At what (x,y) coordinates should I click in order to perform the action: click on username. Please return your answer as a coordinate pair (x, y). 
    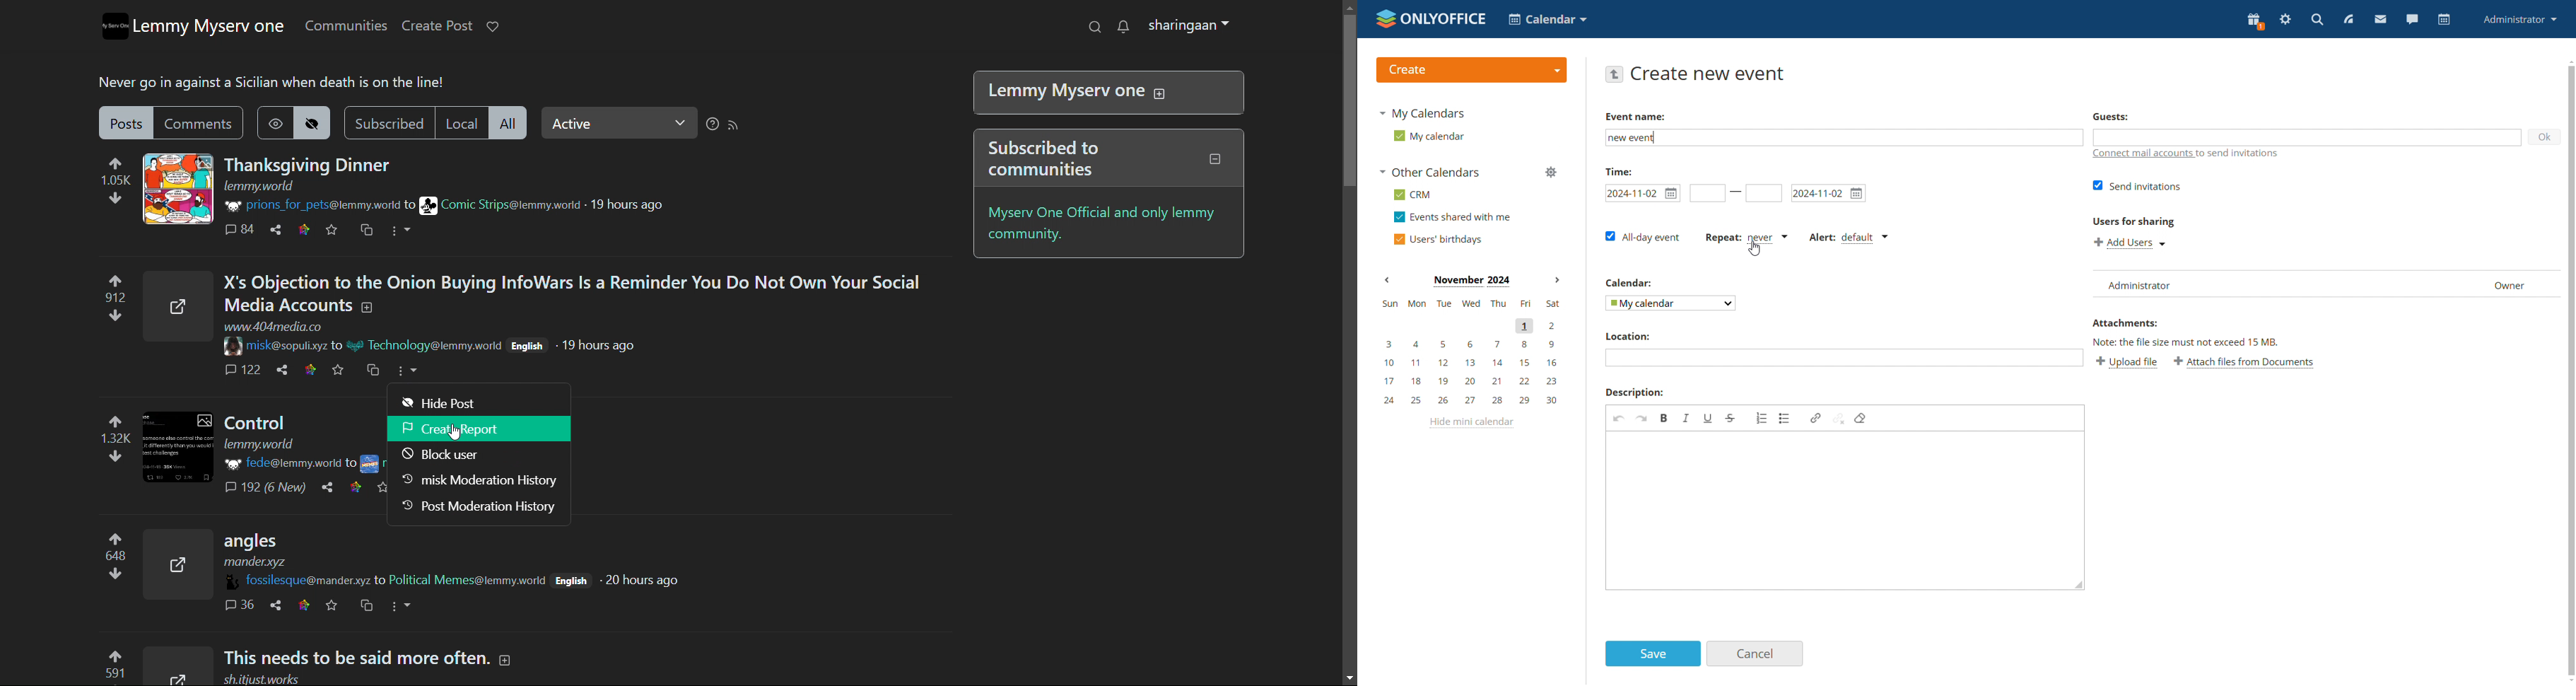
    Looking at the image, I should click on (296, 580).